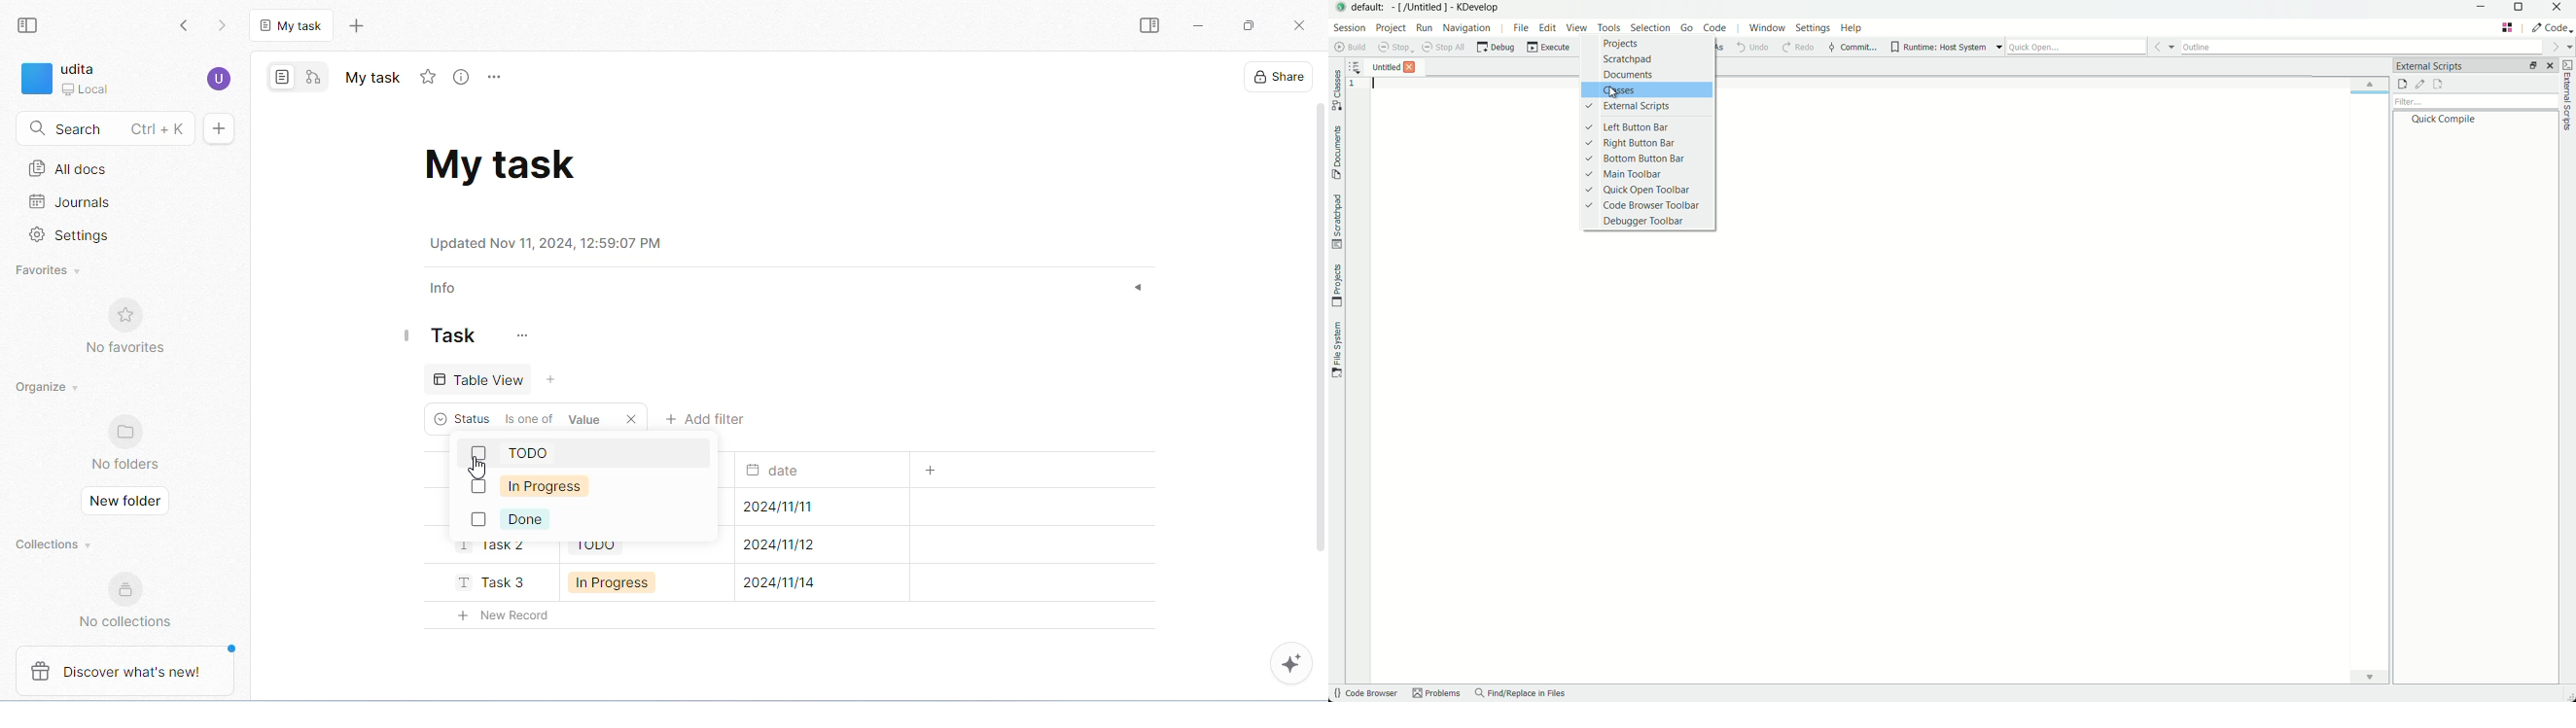 The height and width of the screenshot is (728, 2576). I want to click on no favorites, so click(124, 349).